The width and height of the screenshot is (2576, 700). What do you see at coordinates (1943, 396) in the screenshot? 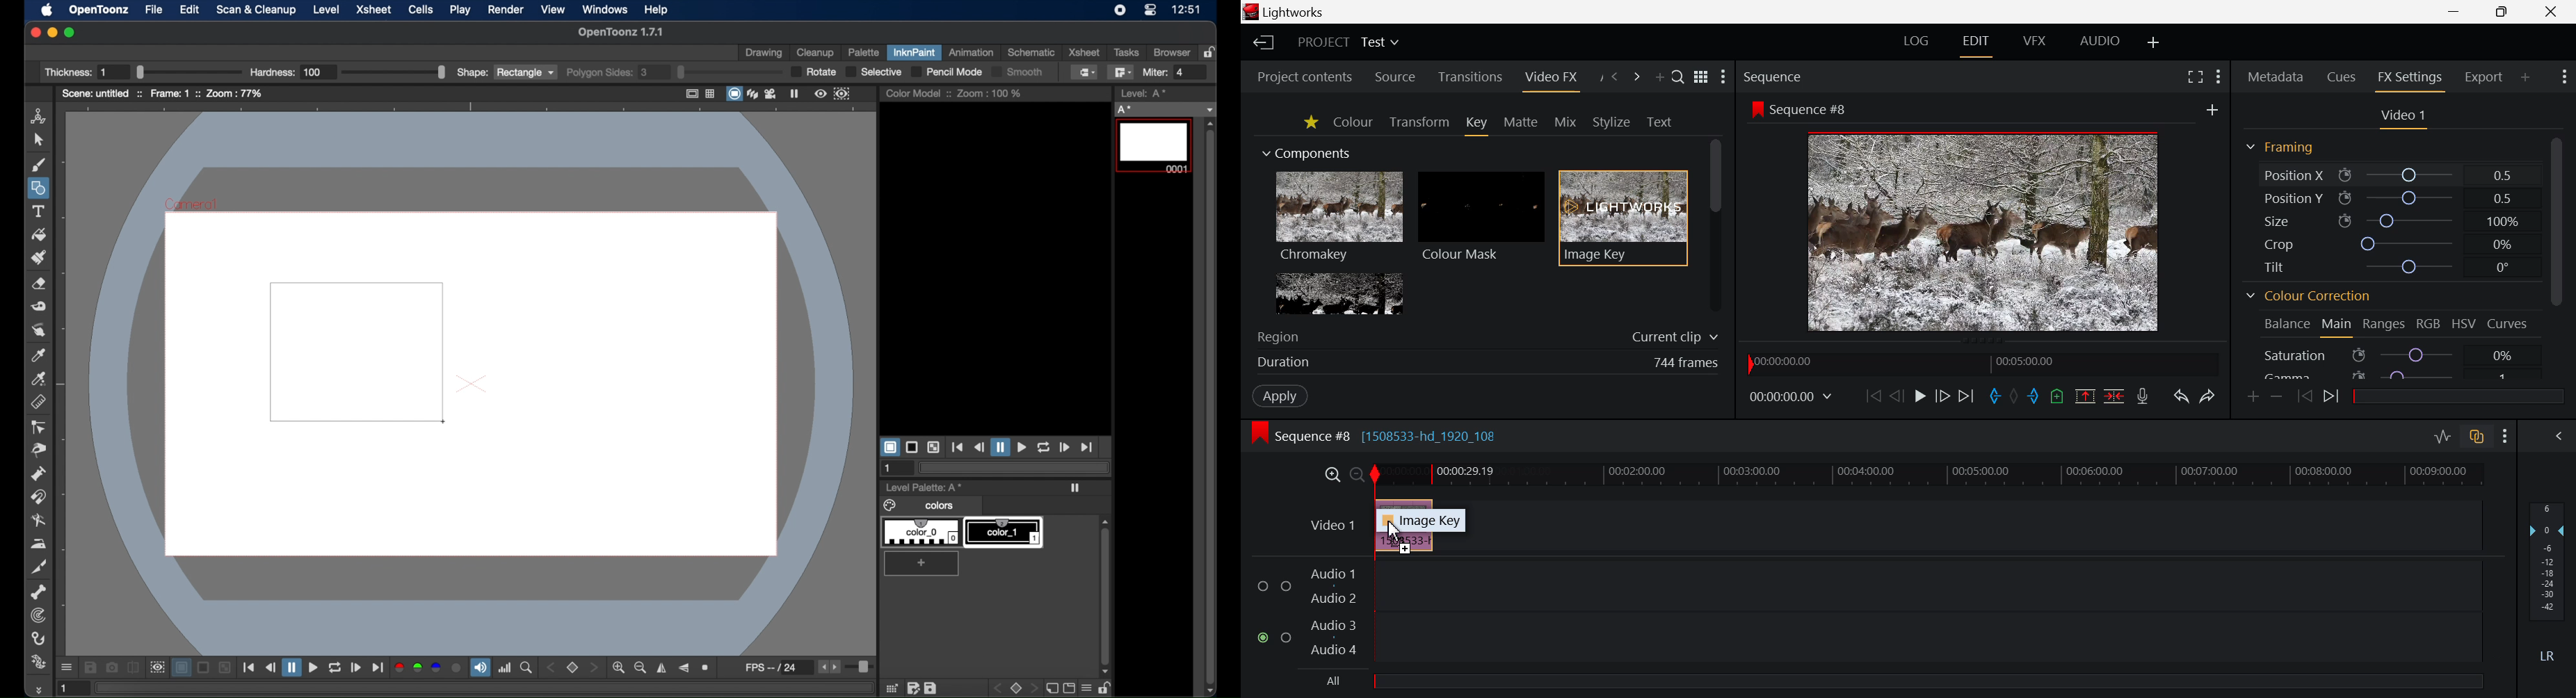
I see `Go Forward` at bounding box center [1943, 396].